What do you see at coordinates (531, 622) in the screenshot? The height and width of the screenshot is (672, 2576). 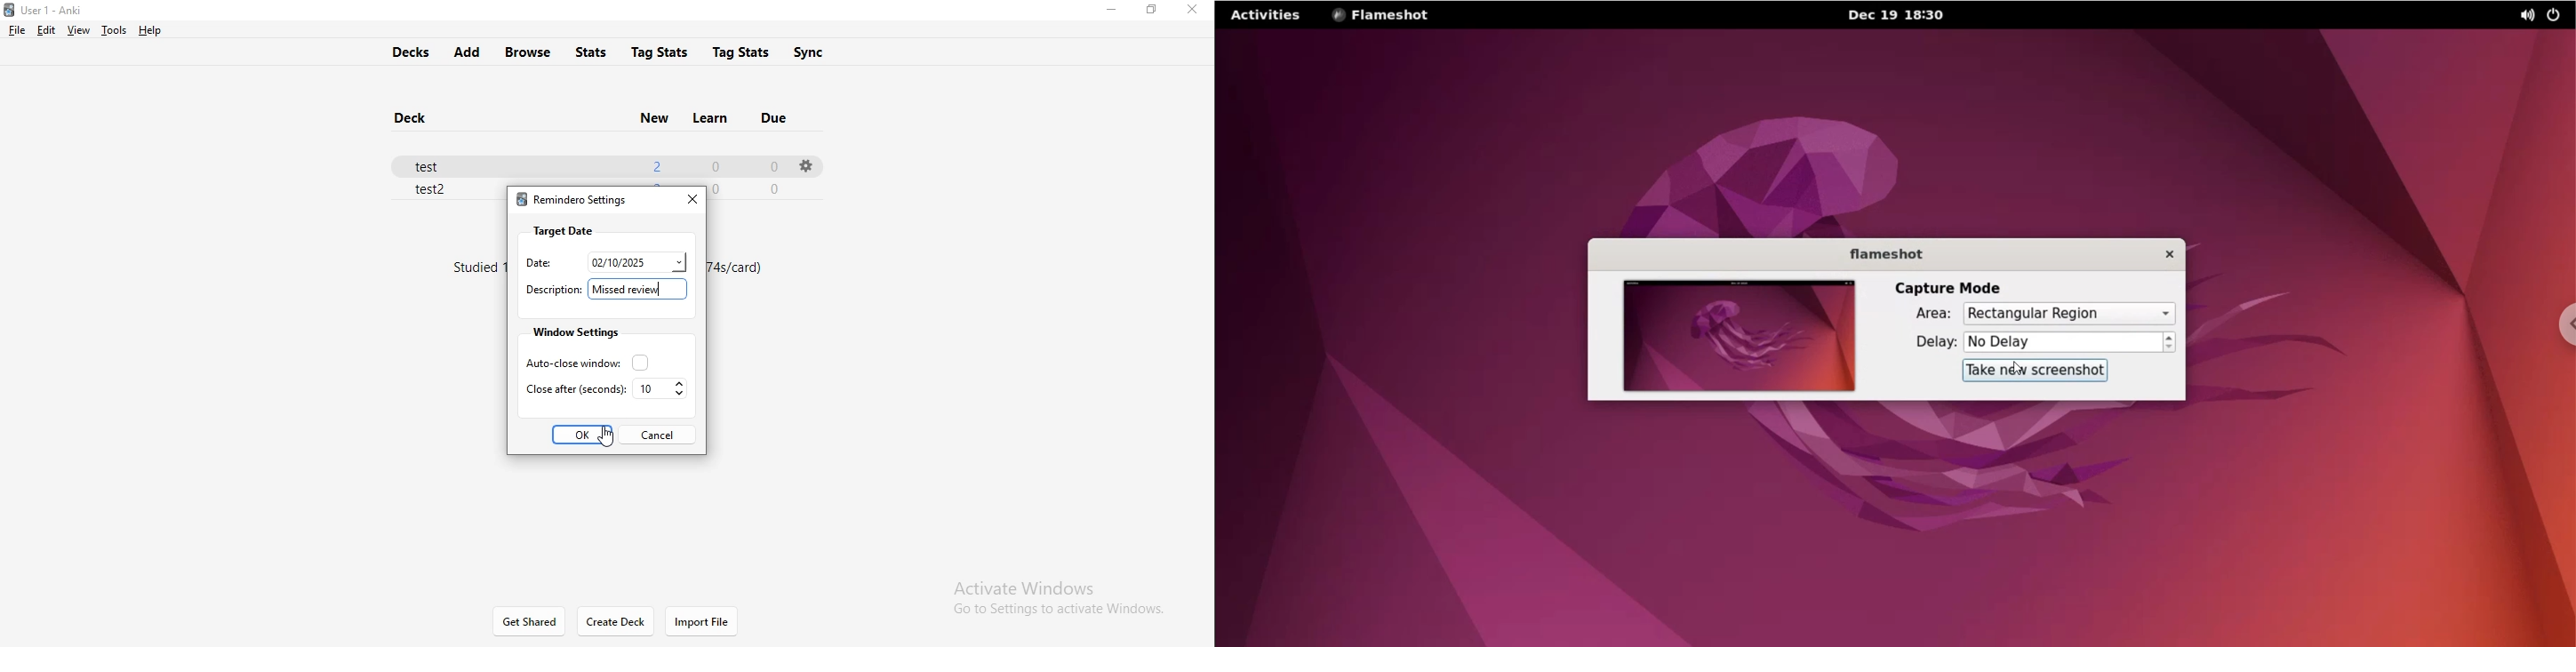 I see `get shared` at bounding box center [531, 622].